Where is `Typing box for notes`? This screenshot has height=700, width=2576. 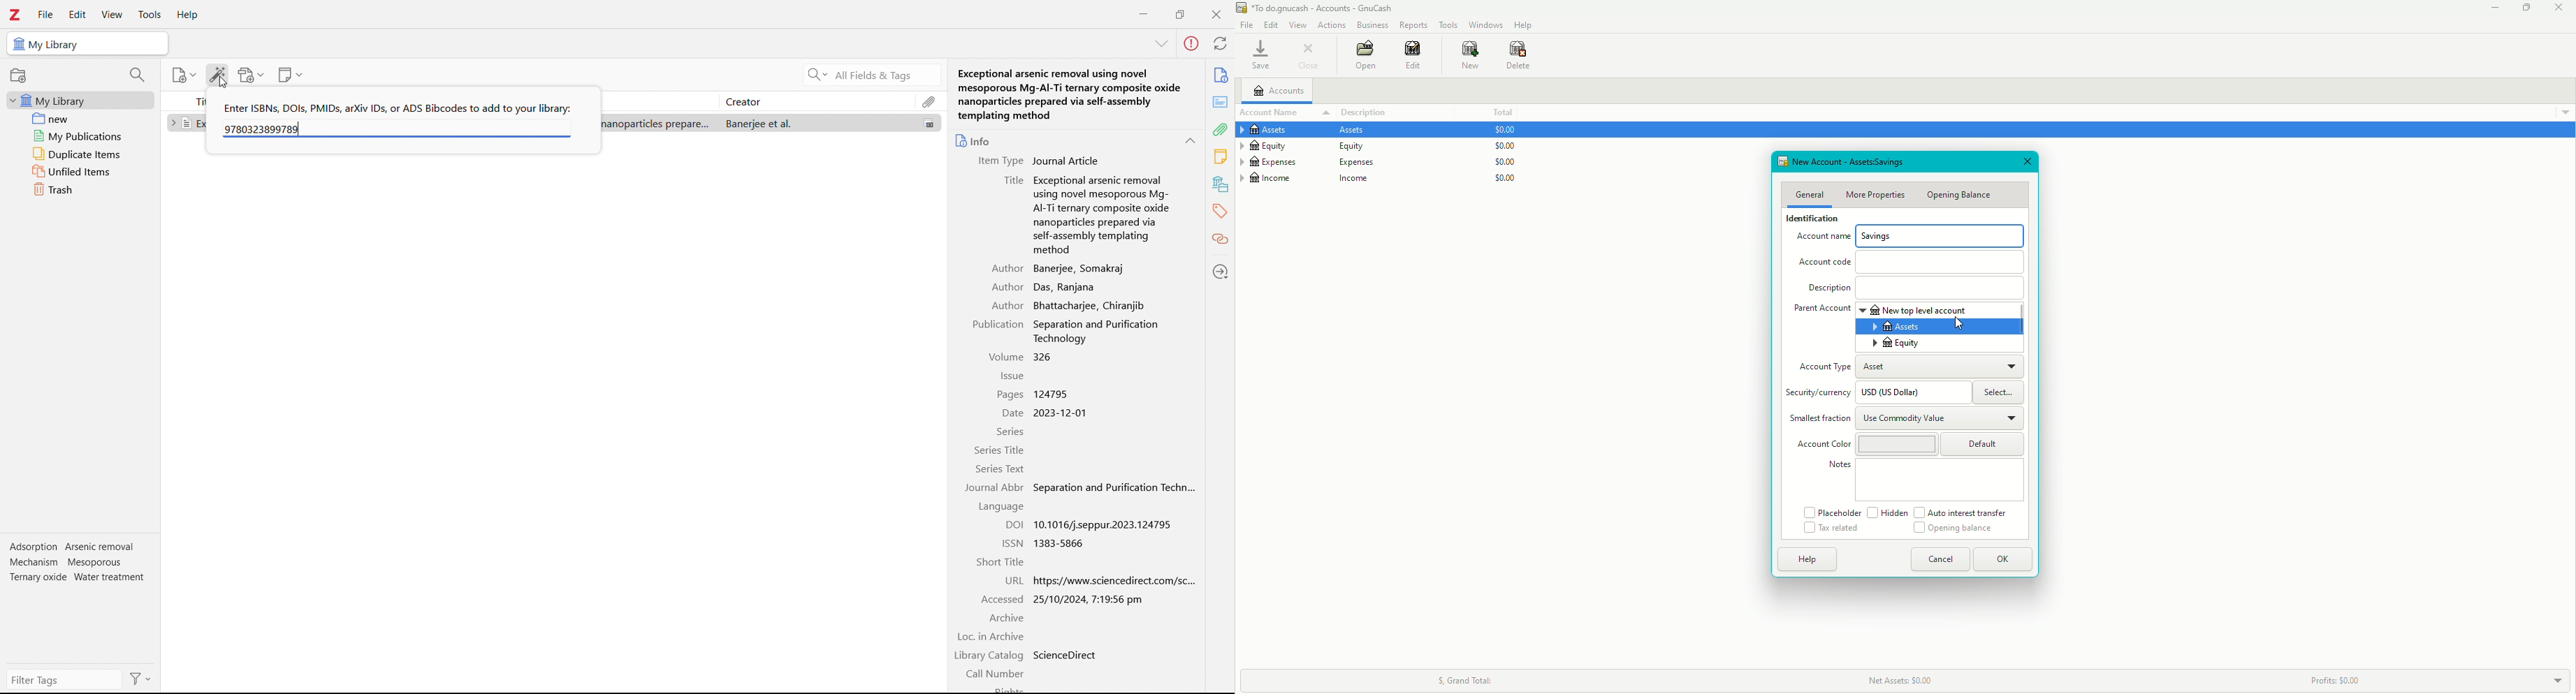
Typing box for notes is located at coordinates (1940, 480).